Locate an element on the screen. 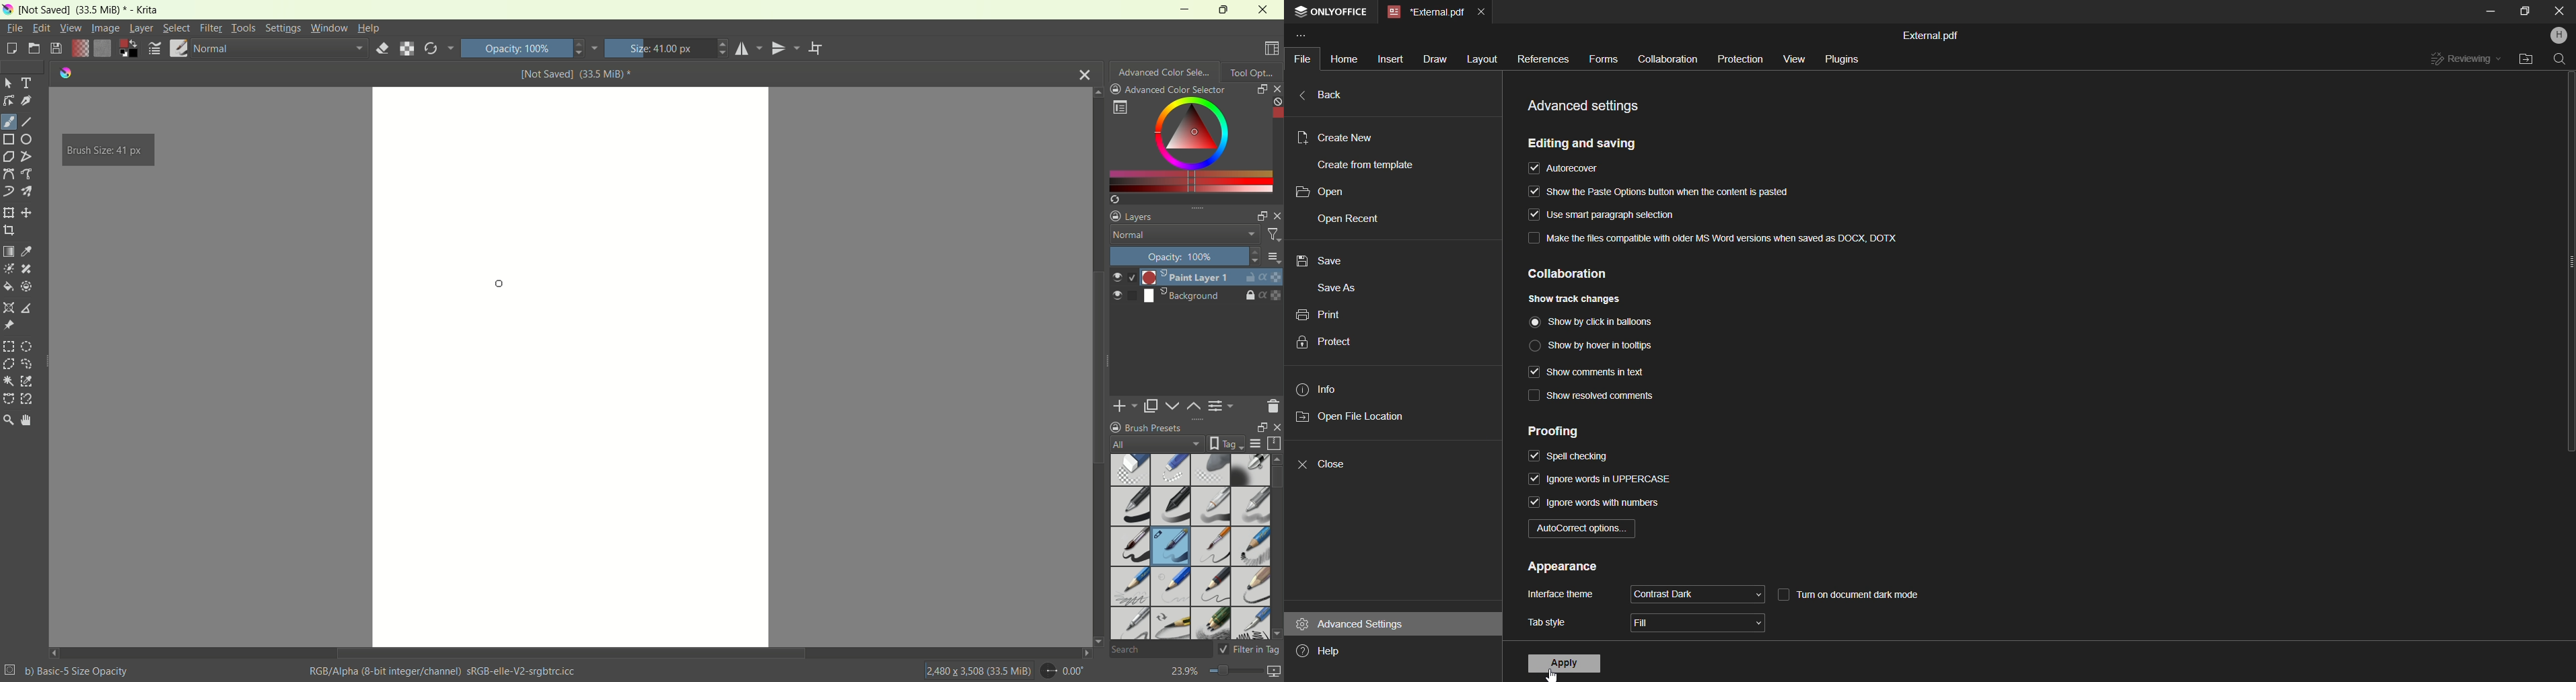  12,480 x 3,508 (33.5 MiB) is located at coordinates (978, 670).